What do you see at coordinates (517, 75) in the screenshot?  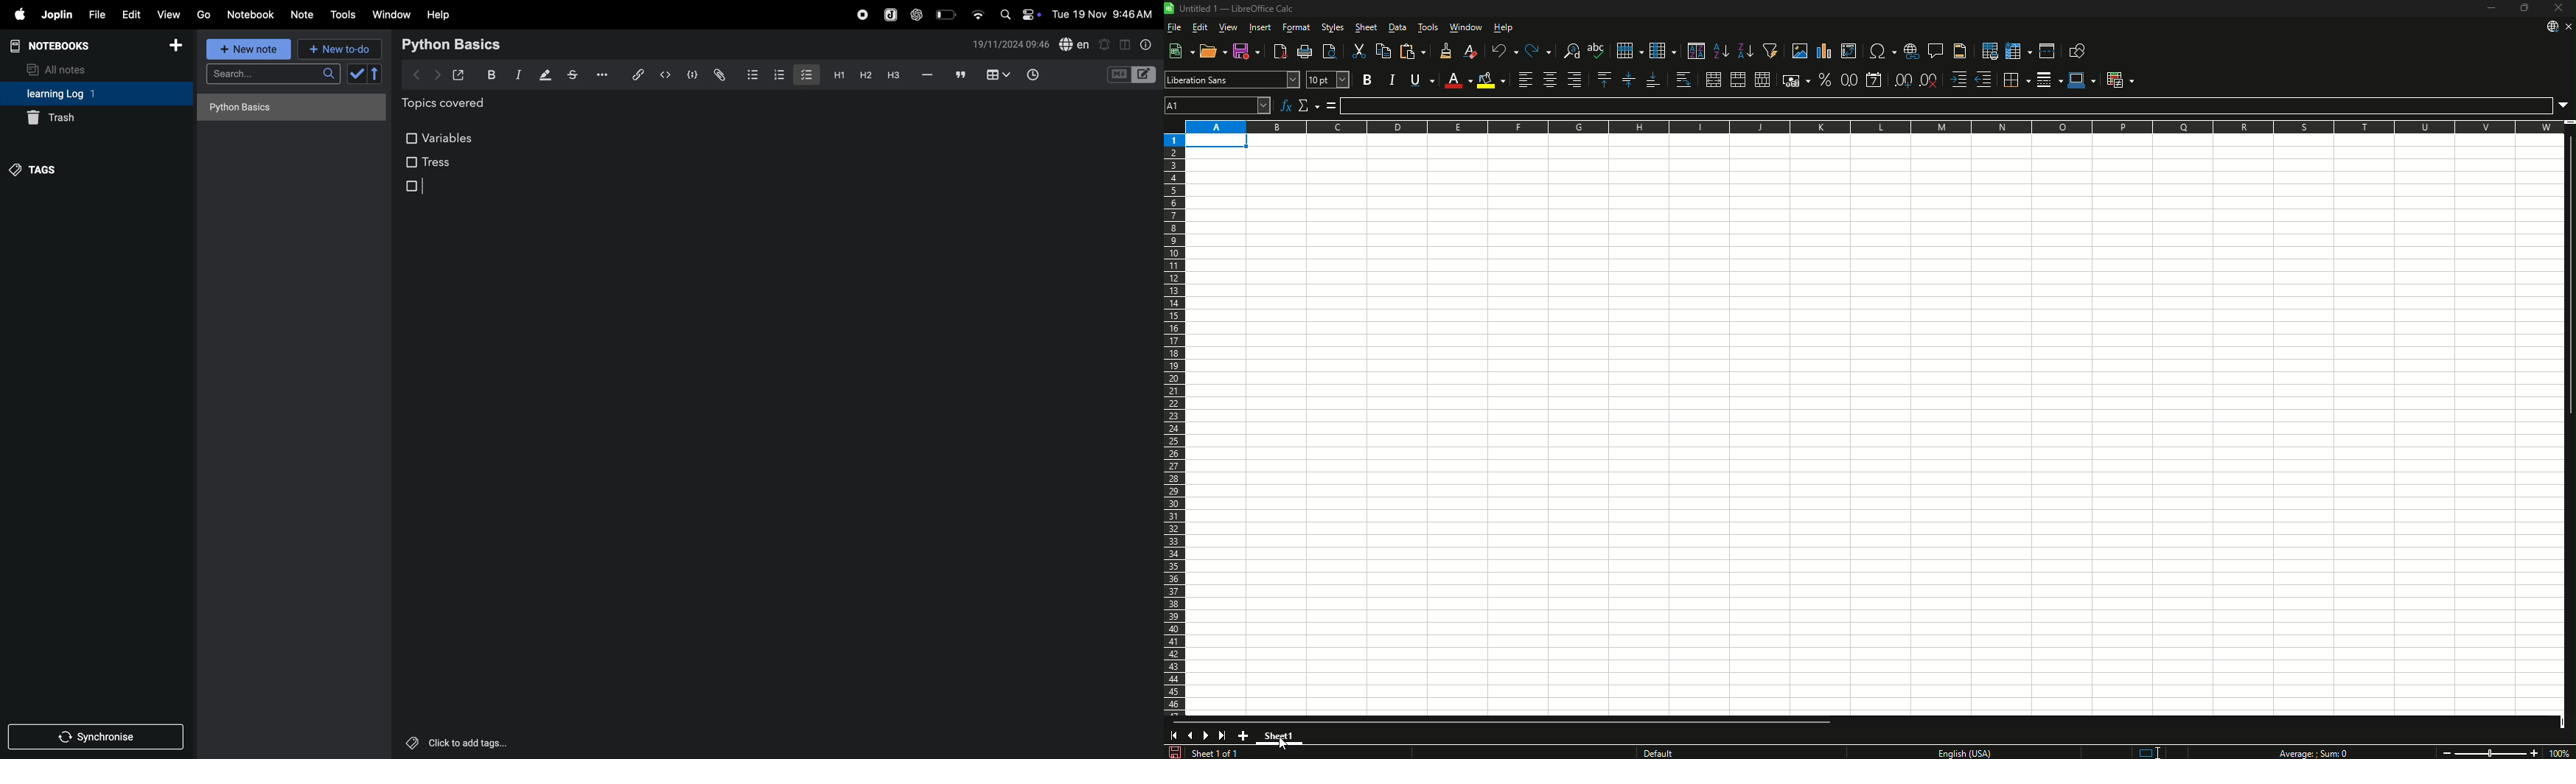 I see `itallic` at bounding box center [517, 75].